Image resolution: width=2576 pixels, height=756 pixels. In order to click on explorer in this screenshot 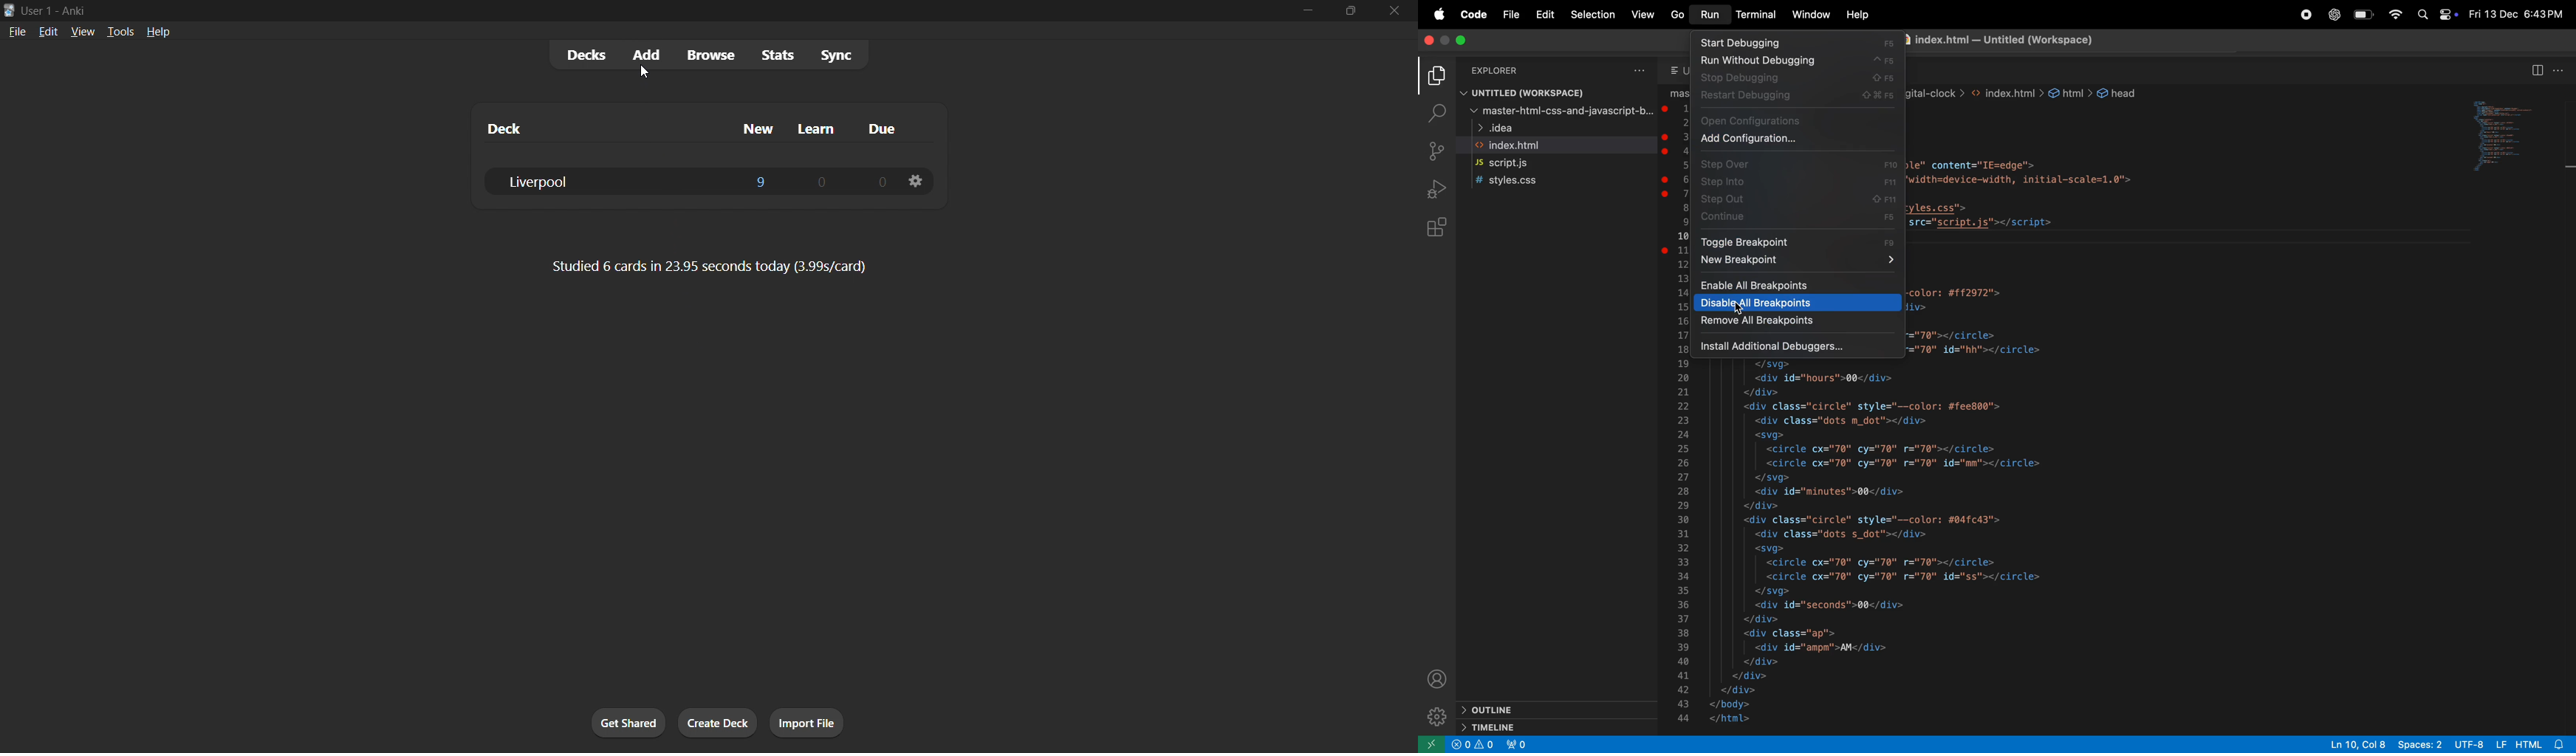, I will do `click(1435, 75)`.